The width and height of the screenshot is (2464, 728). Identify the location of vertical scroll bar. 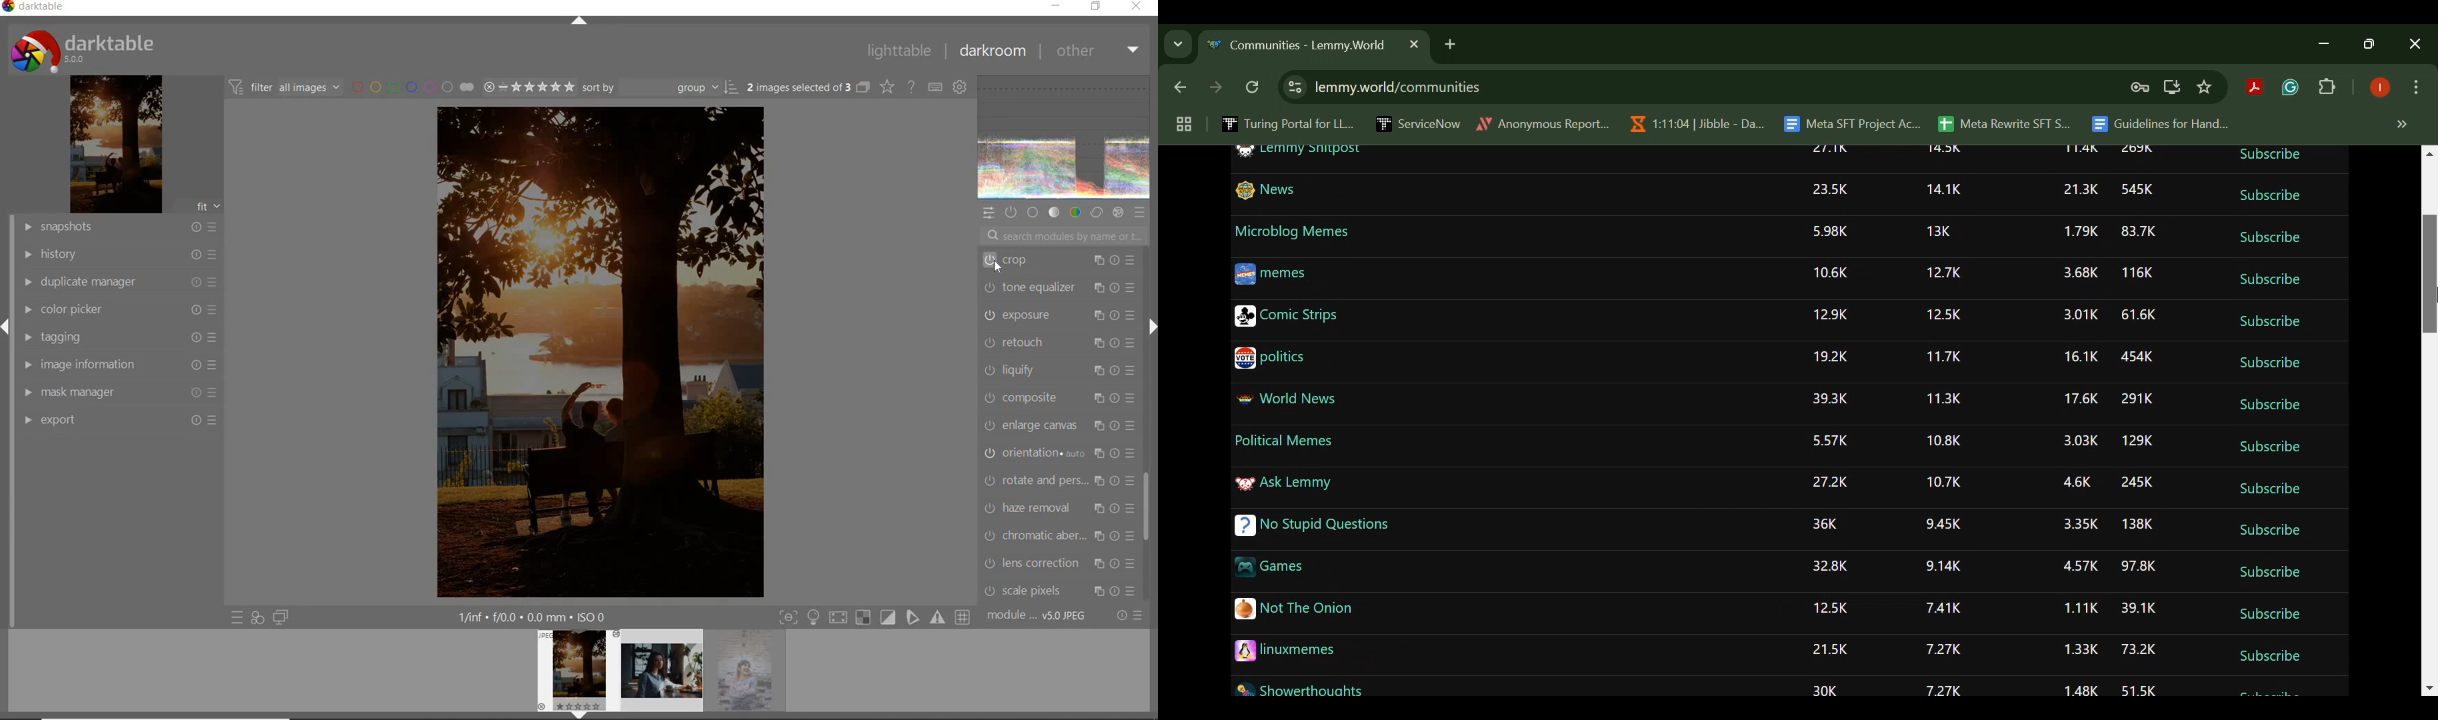
(7, 483).